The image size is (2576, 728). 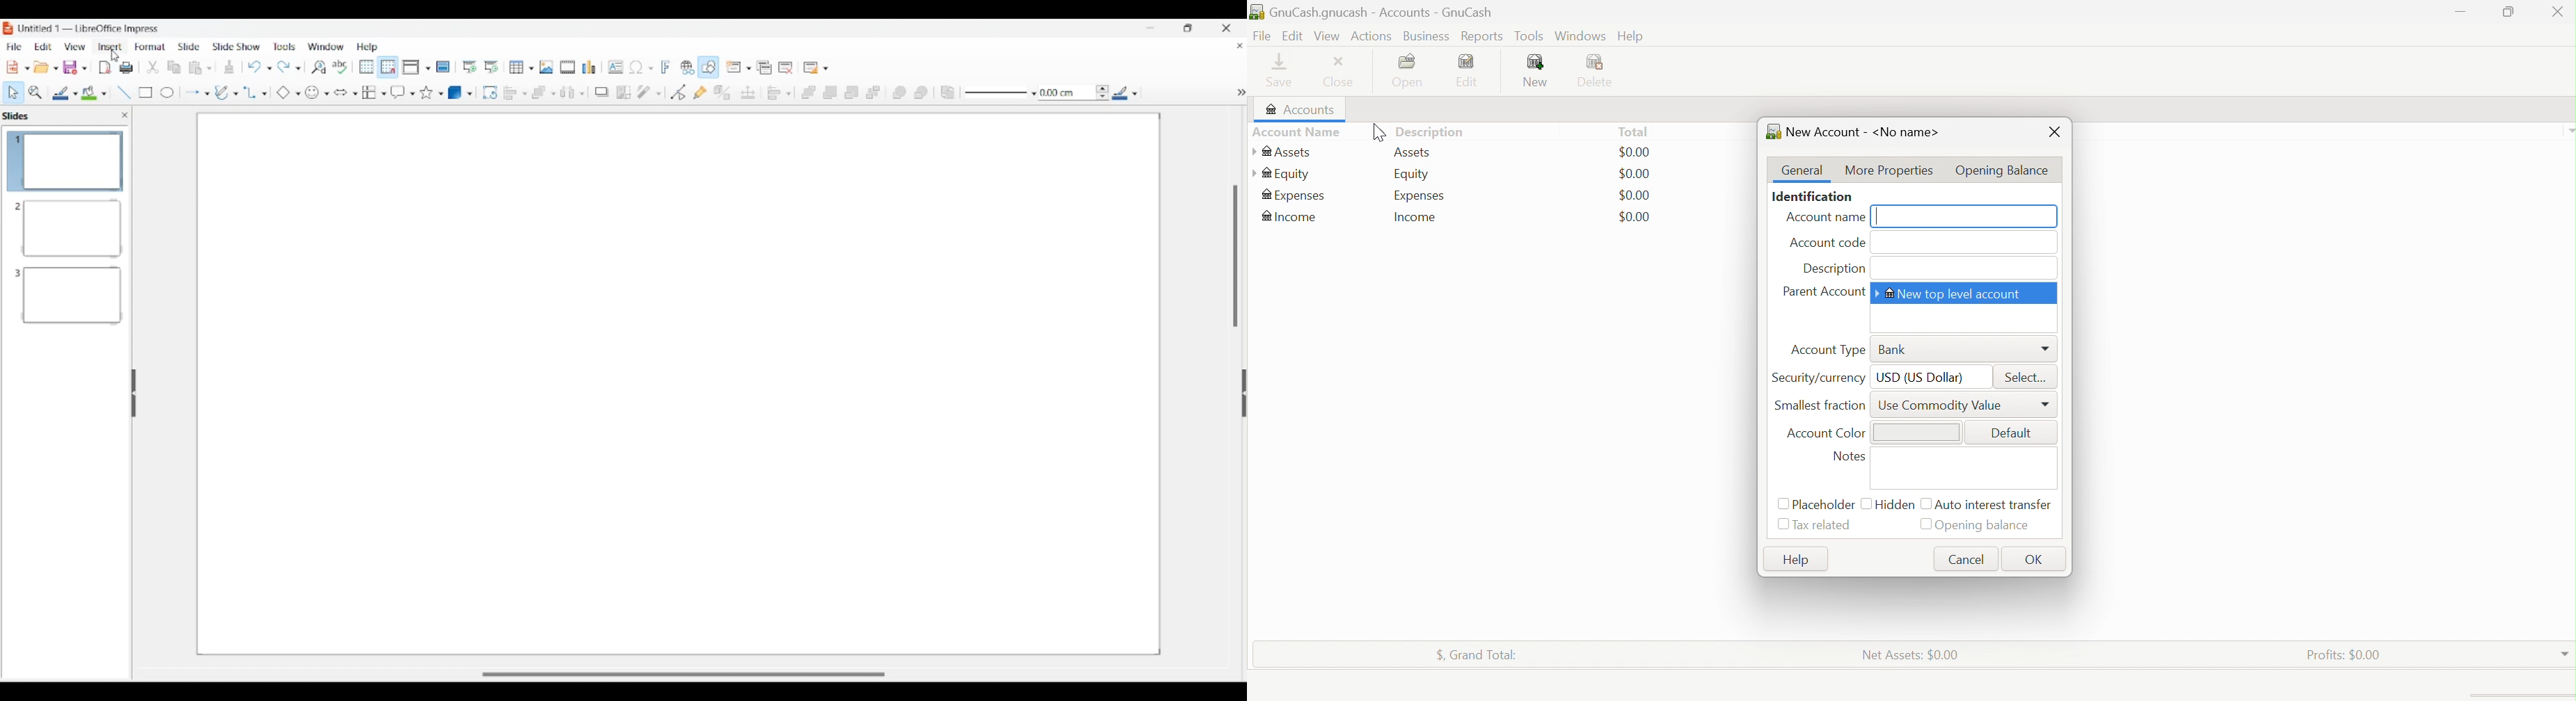 I want to click on Show gluepoint functions, so click(x=700, y=92).